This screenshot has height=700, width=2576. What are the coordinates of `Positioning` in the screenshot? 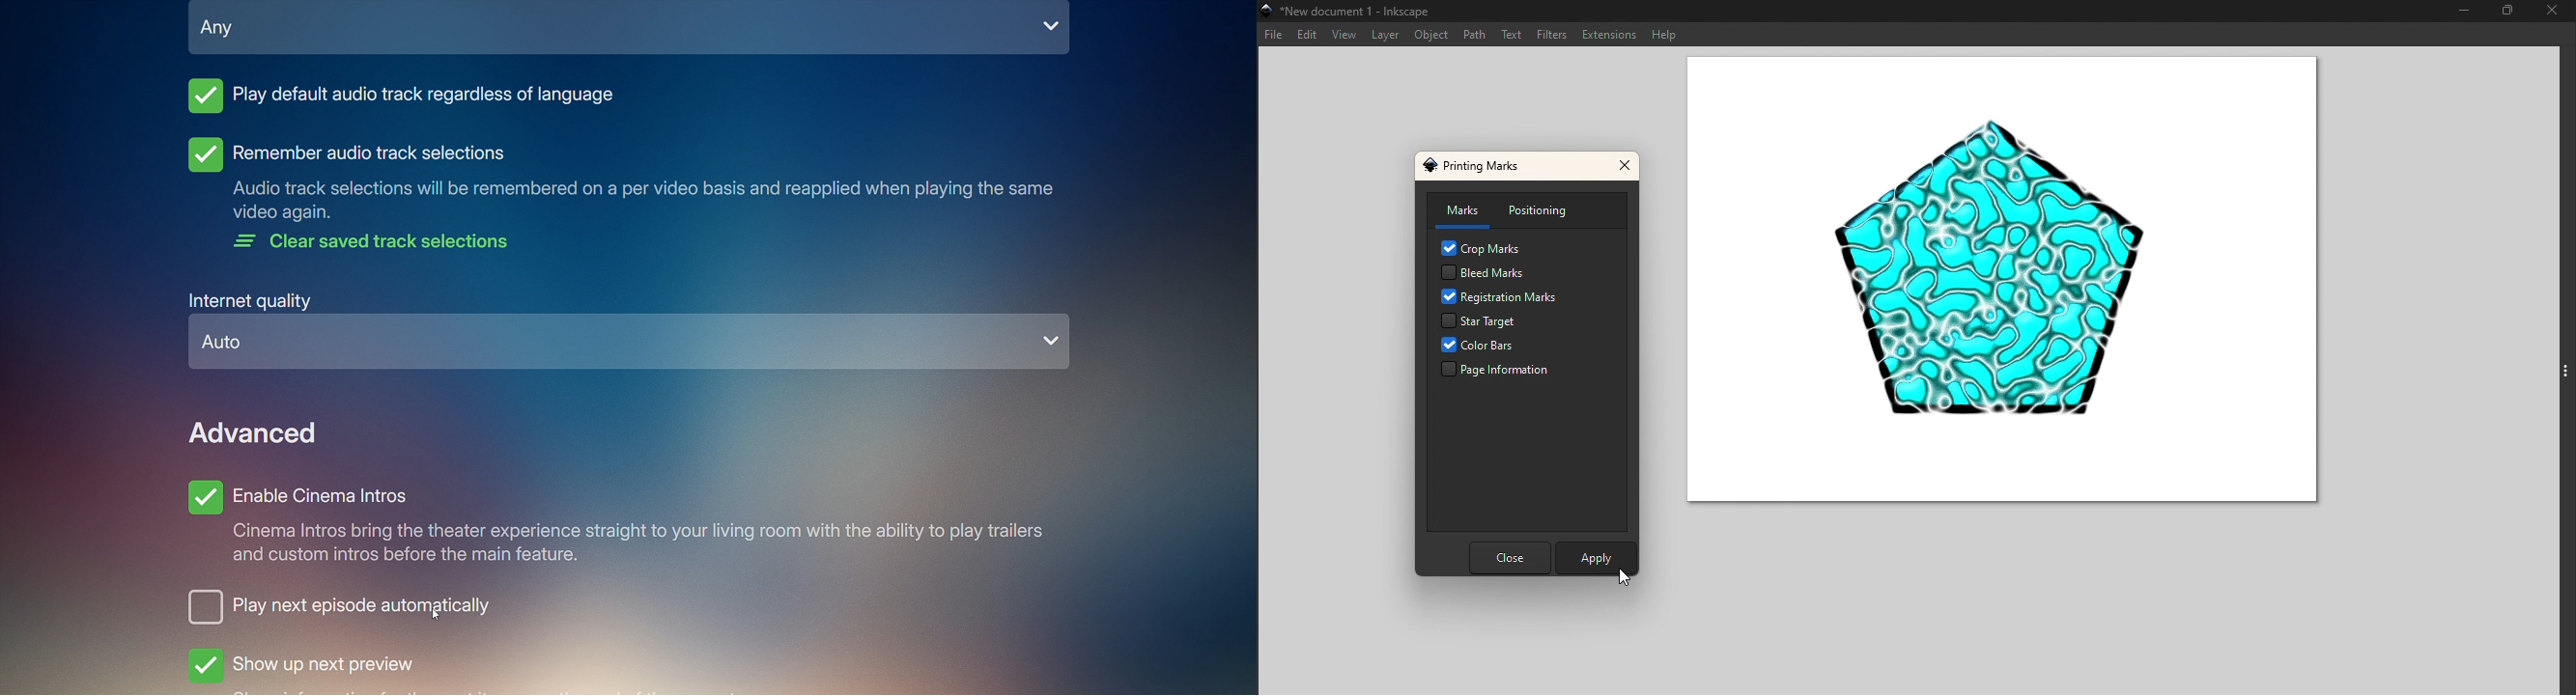 It's located at (1544, 210).